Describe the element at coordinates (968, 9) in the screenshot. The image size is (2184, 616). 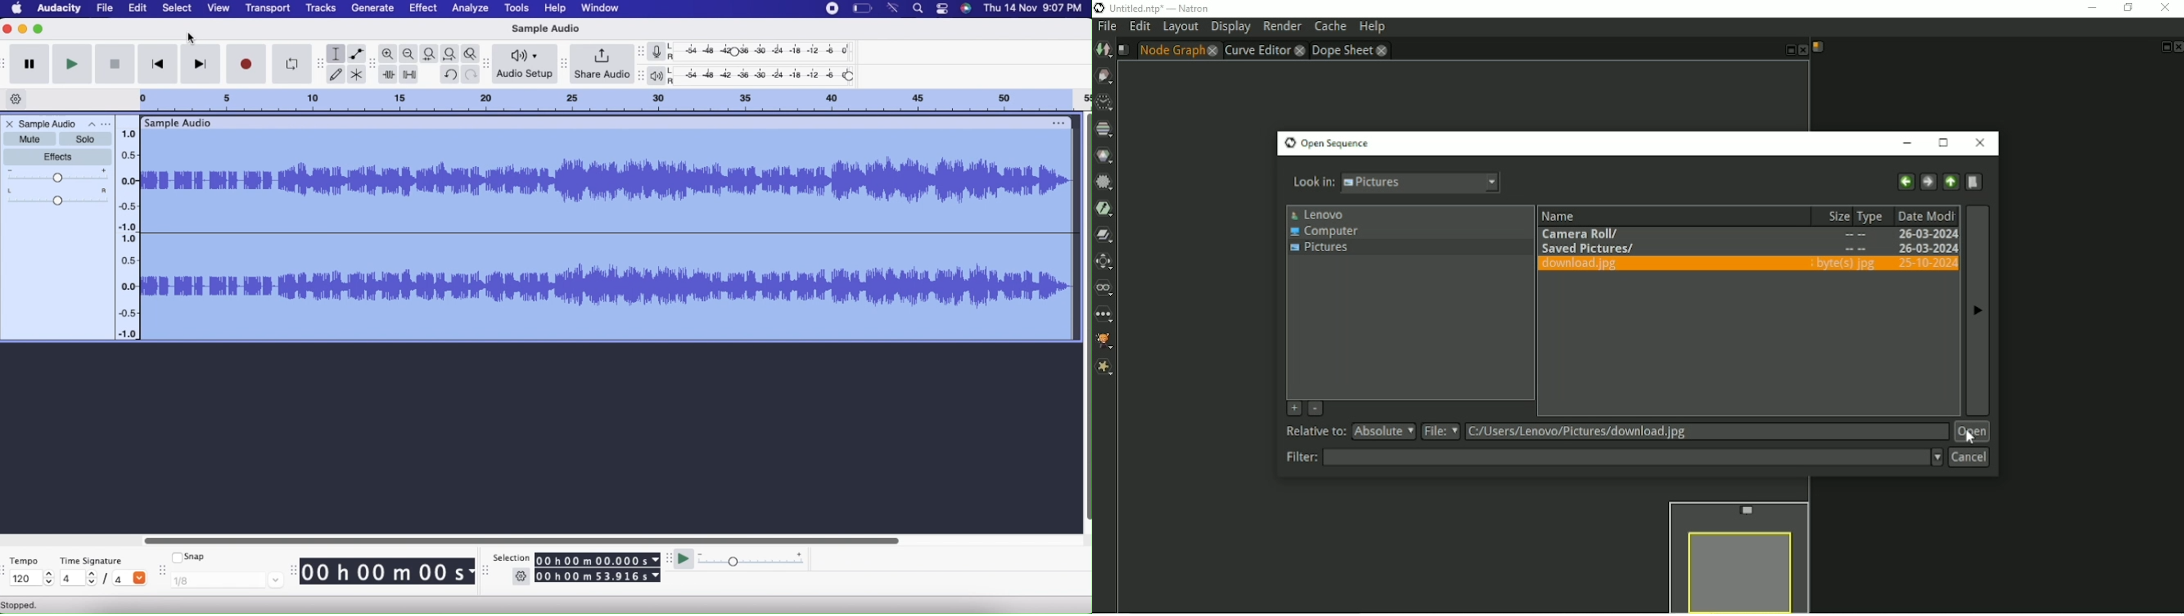
I see `Siri` at that location.